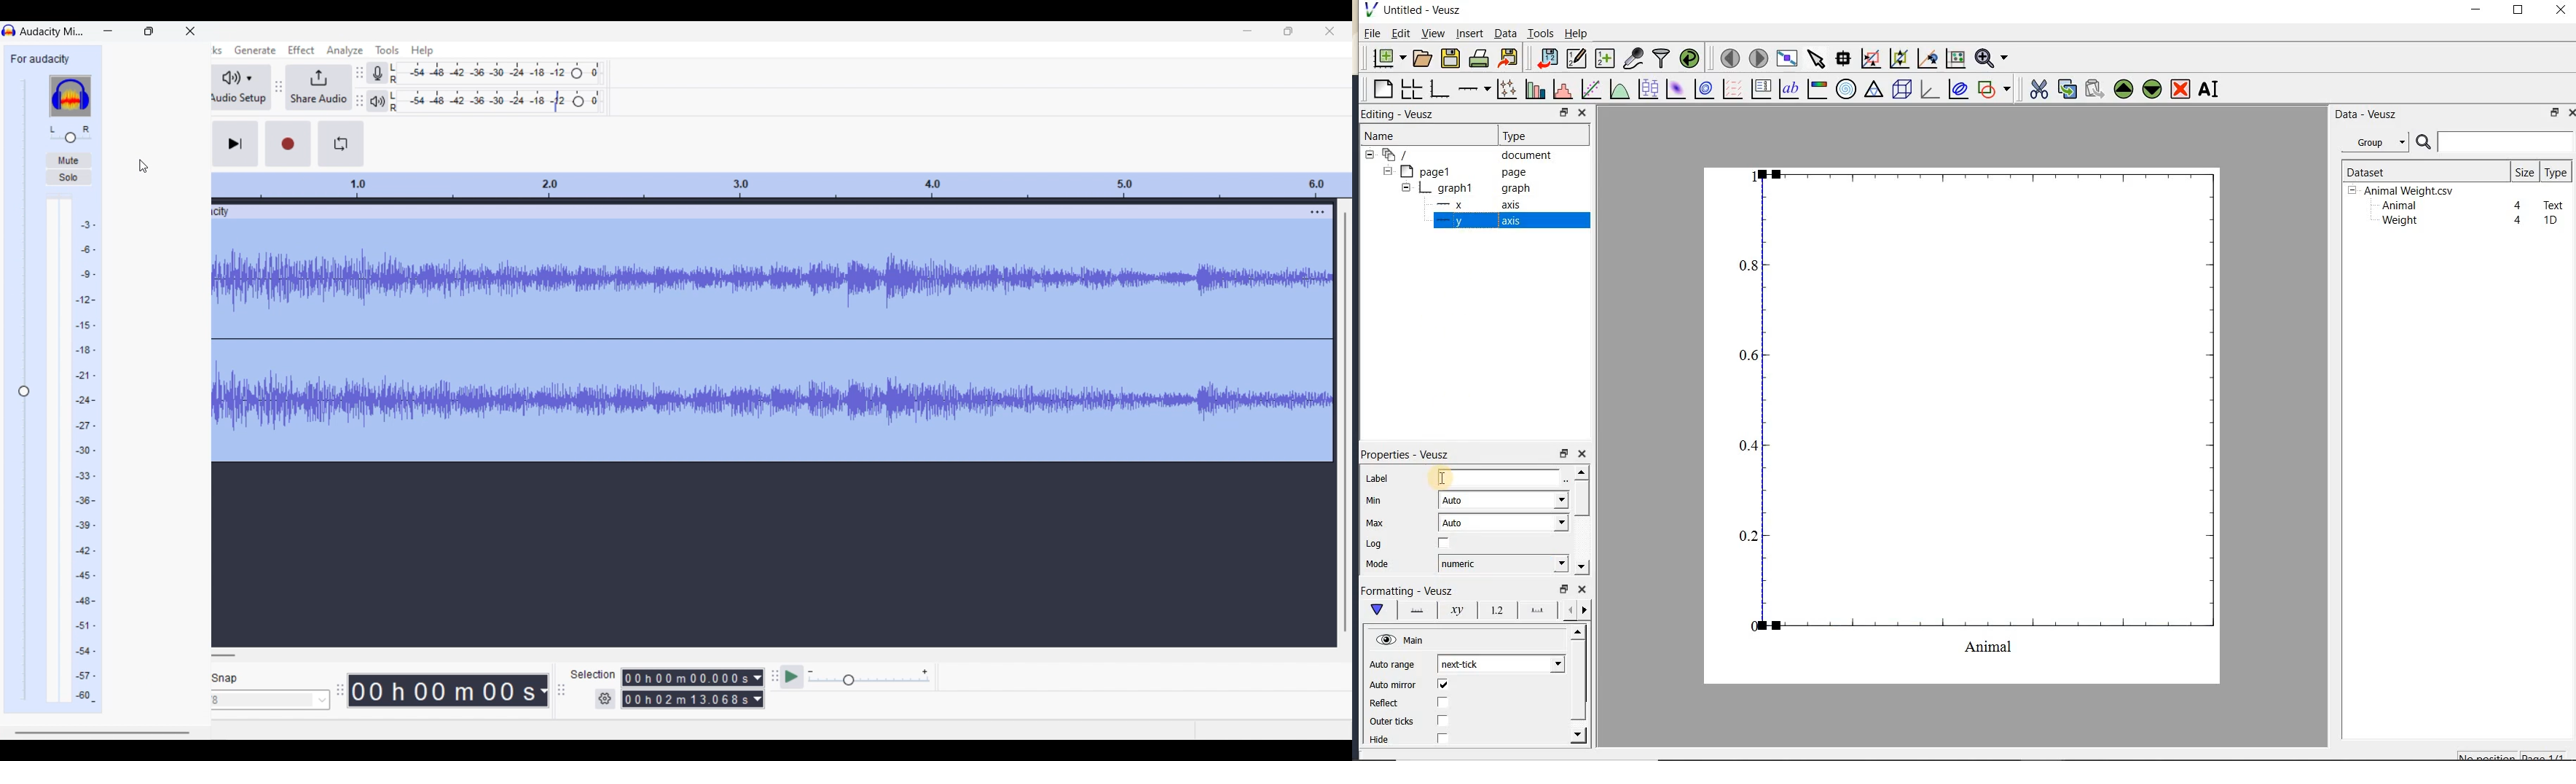  Describe the element at coordinates (242, 88) in the screenshot. I see `Audio setup` at that location.